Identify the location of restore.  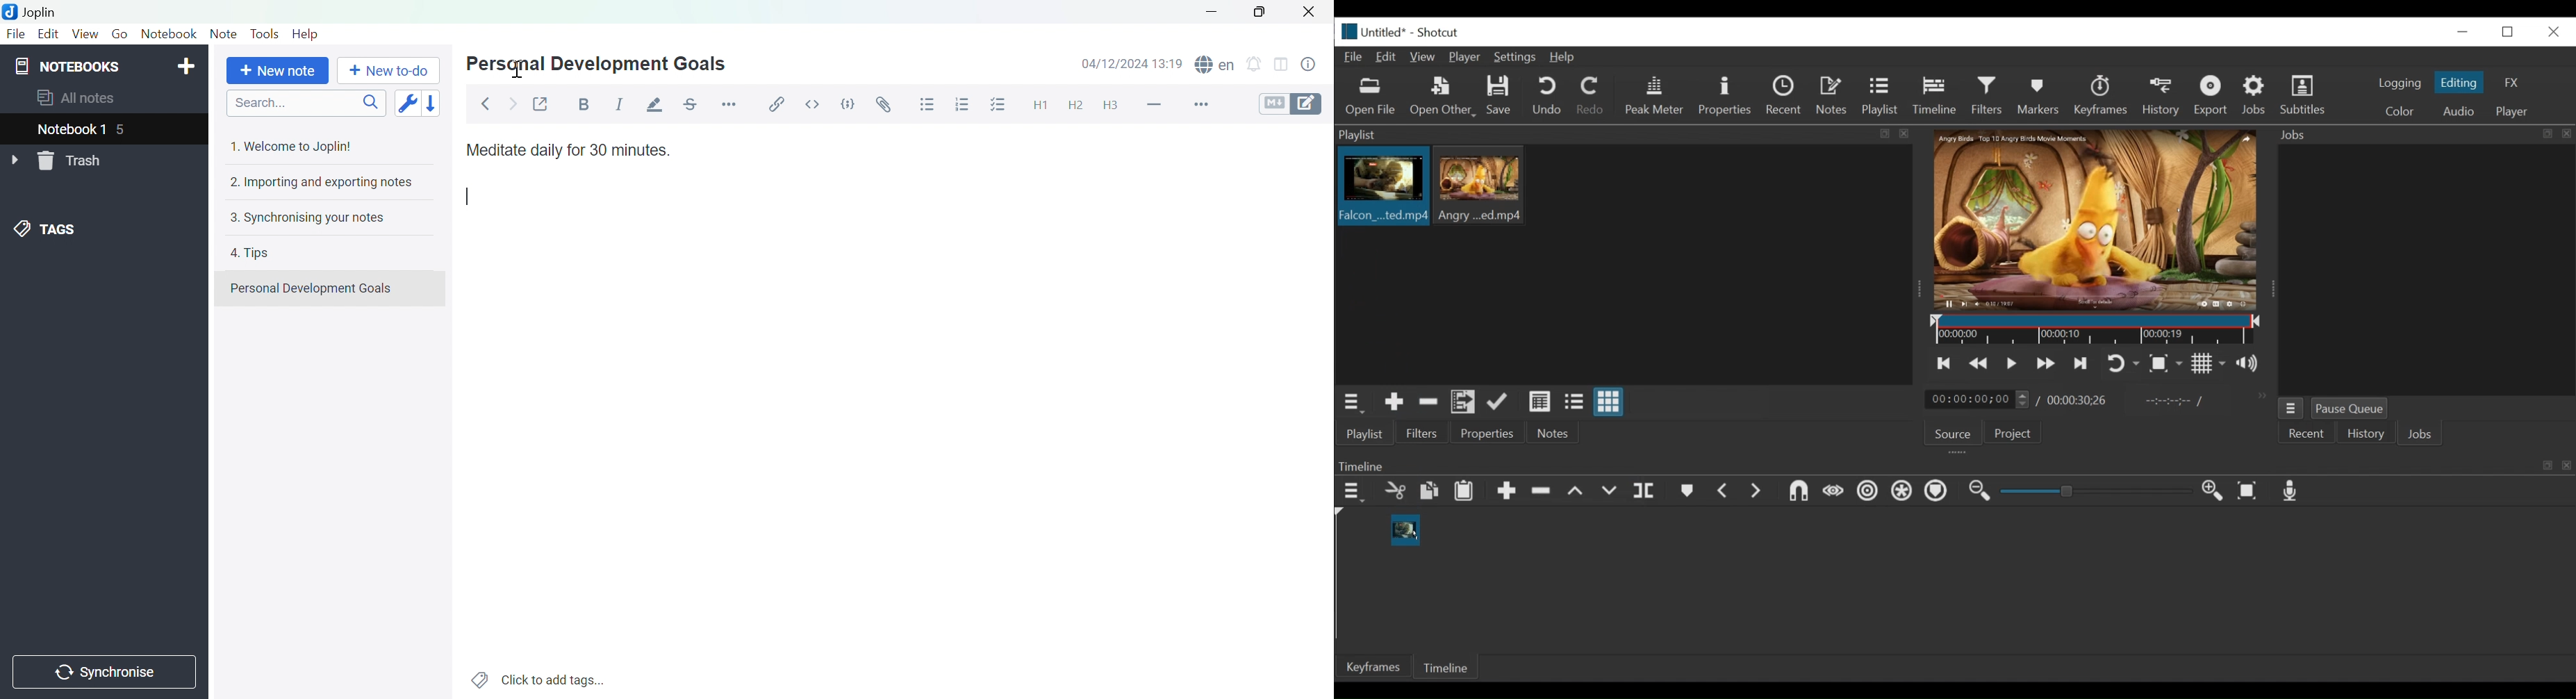
(2512, 30).